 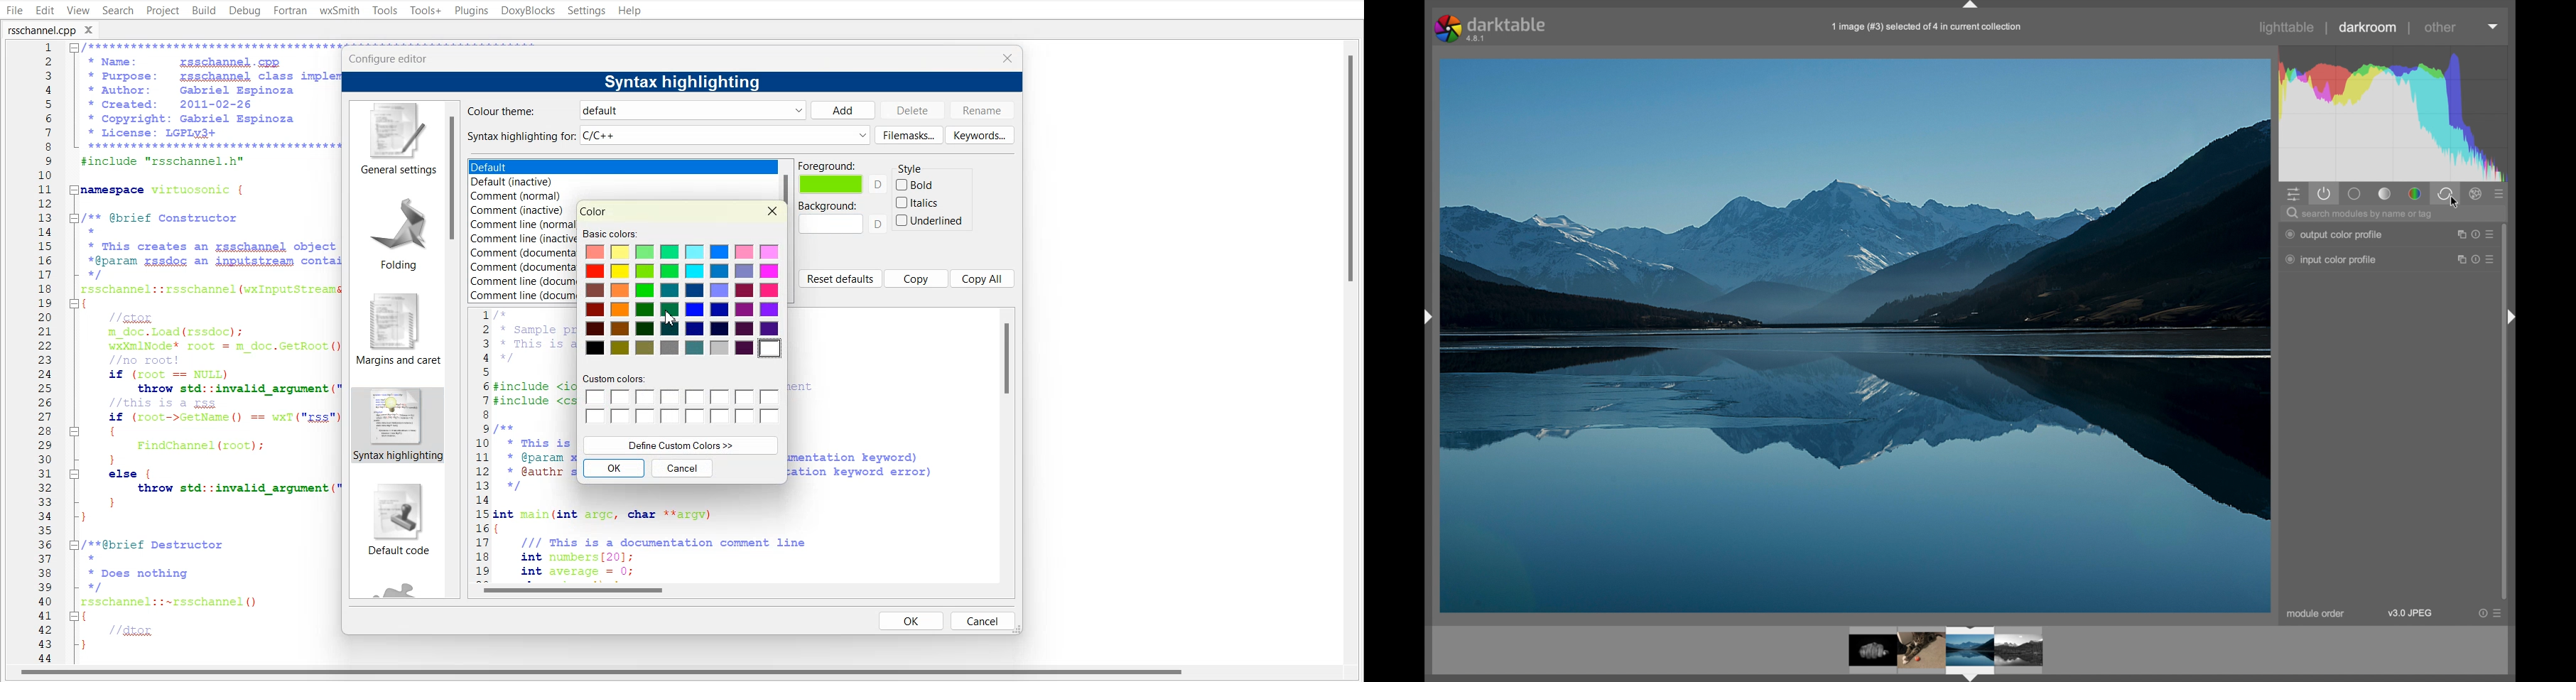 I want to click on color, so click(x=2415, y=193).